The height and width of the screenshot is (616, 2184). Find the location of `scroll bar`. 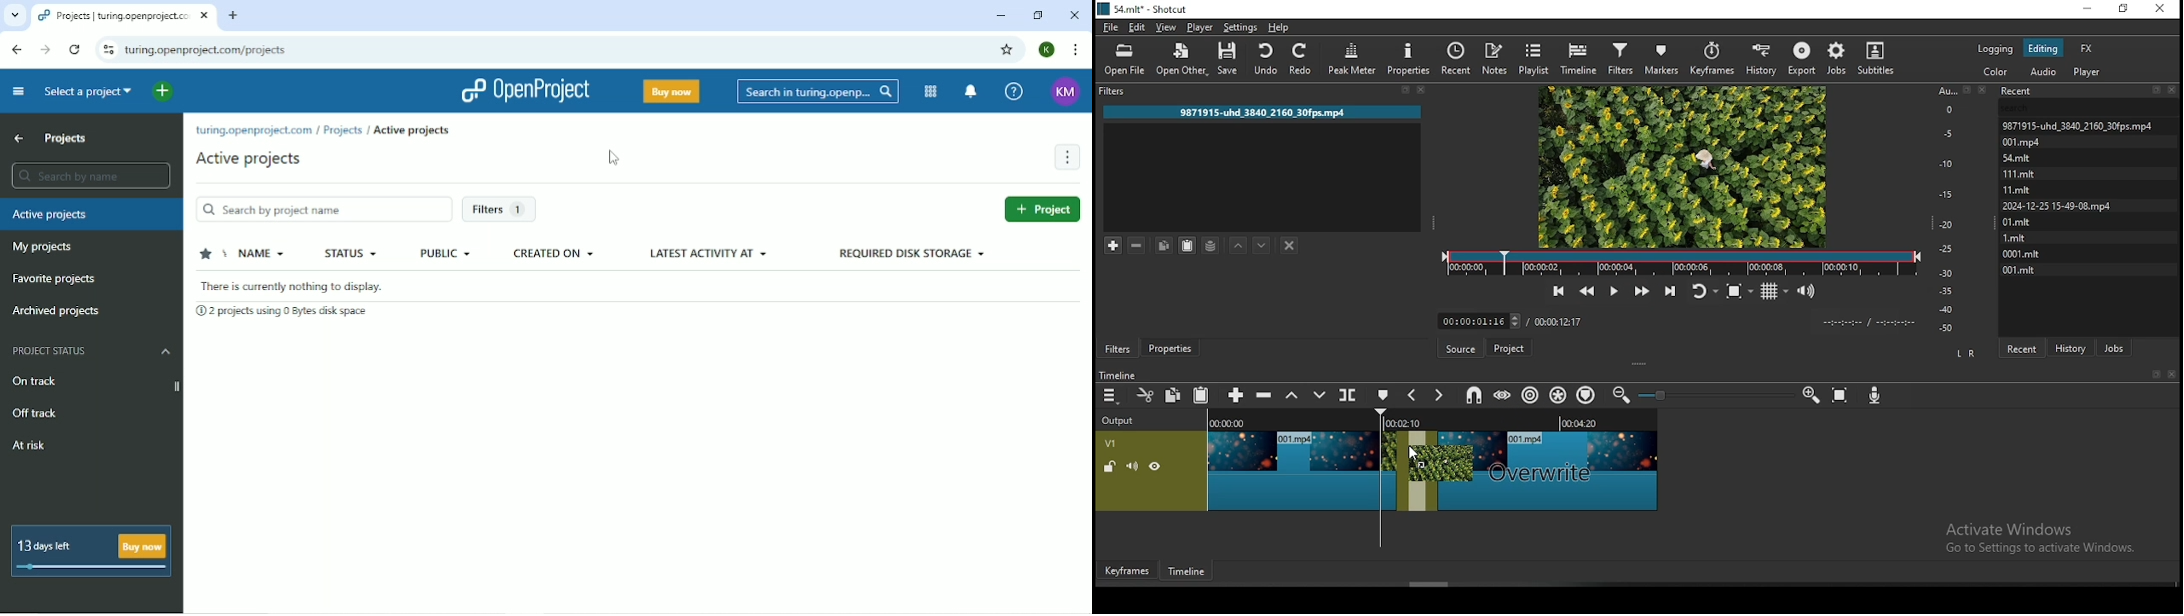

scroll bar is located at coordinates (1437, 584).